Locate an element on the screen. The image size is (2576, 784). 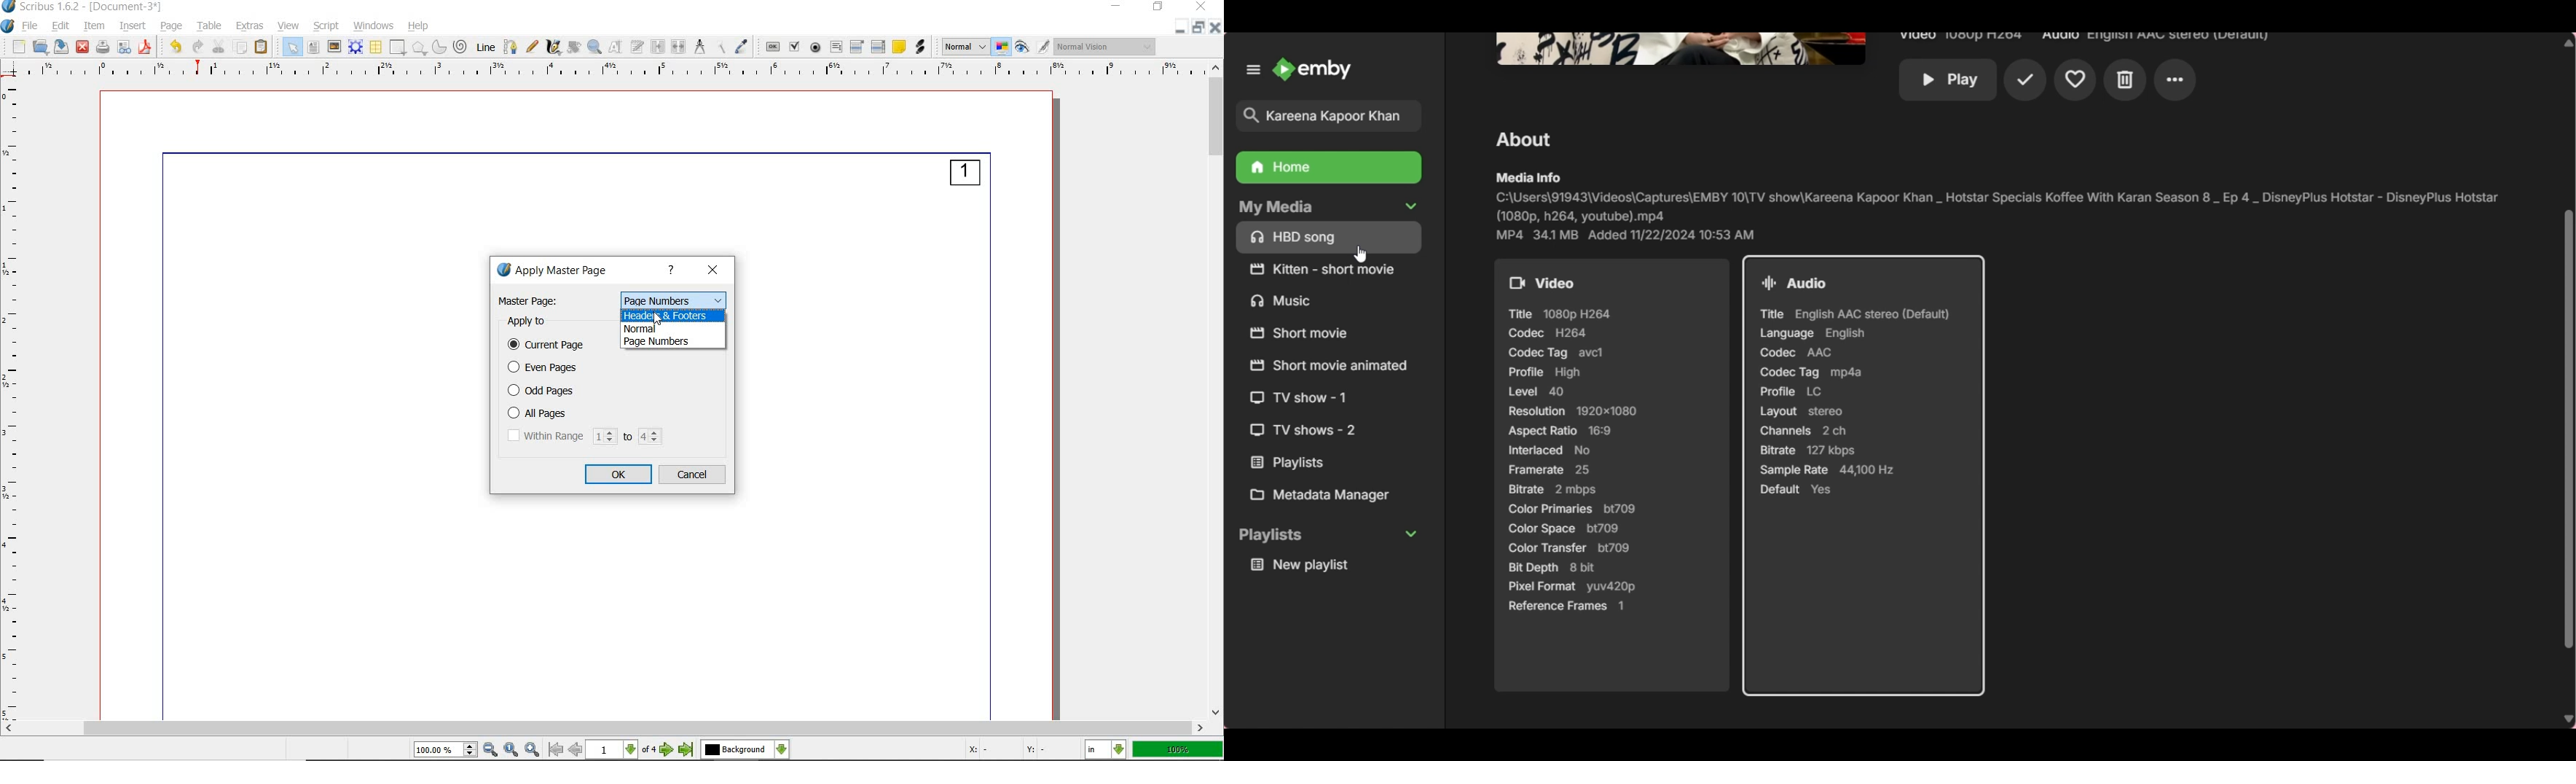
freehand line is located at coordinates (532, 47).